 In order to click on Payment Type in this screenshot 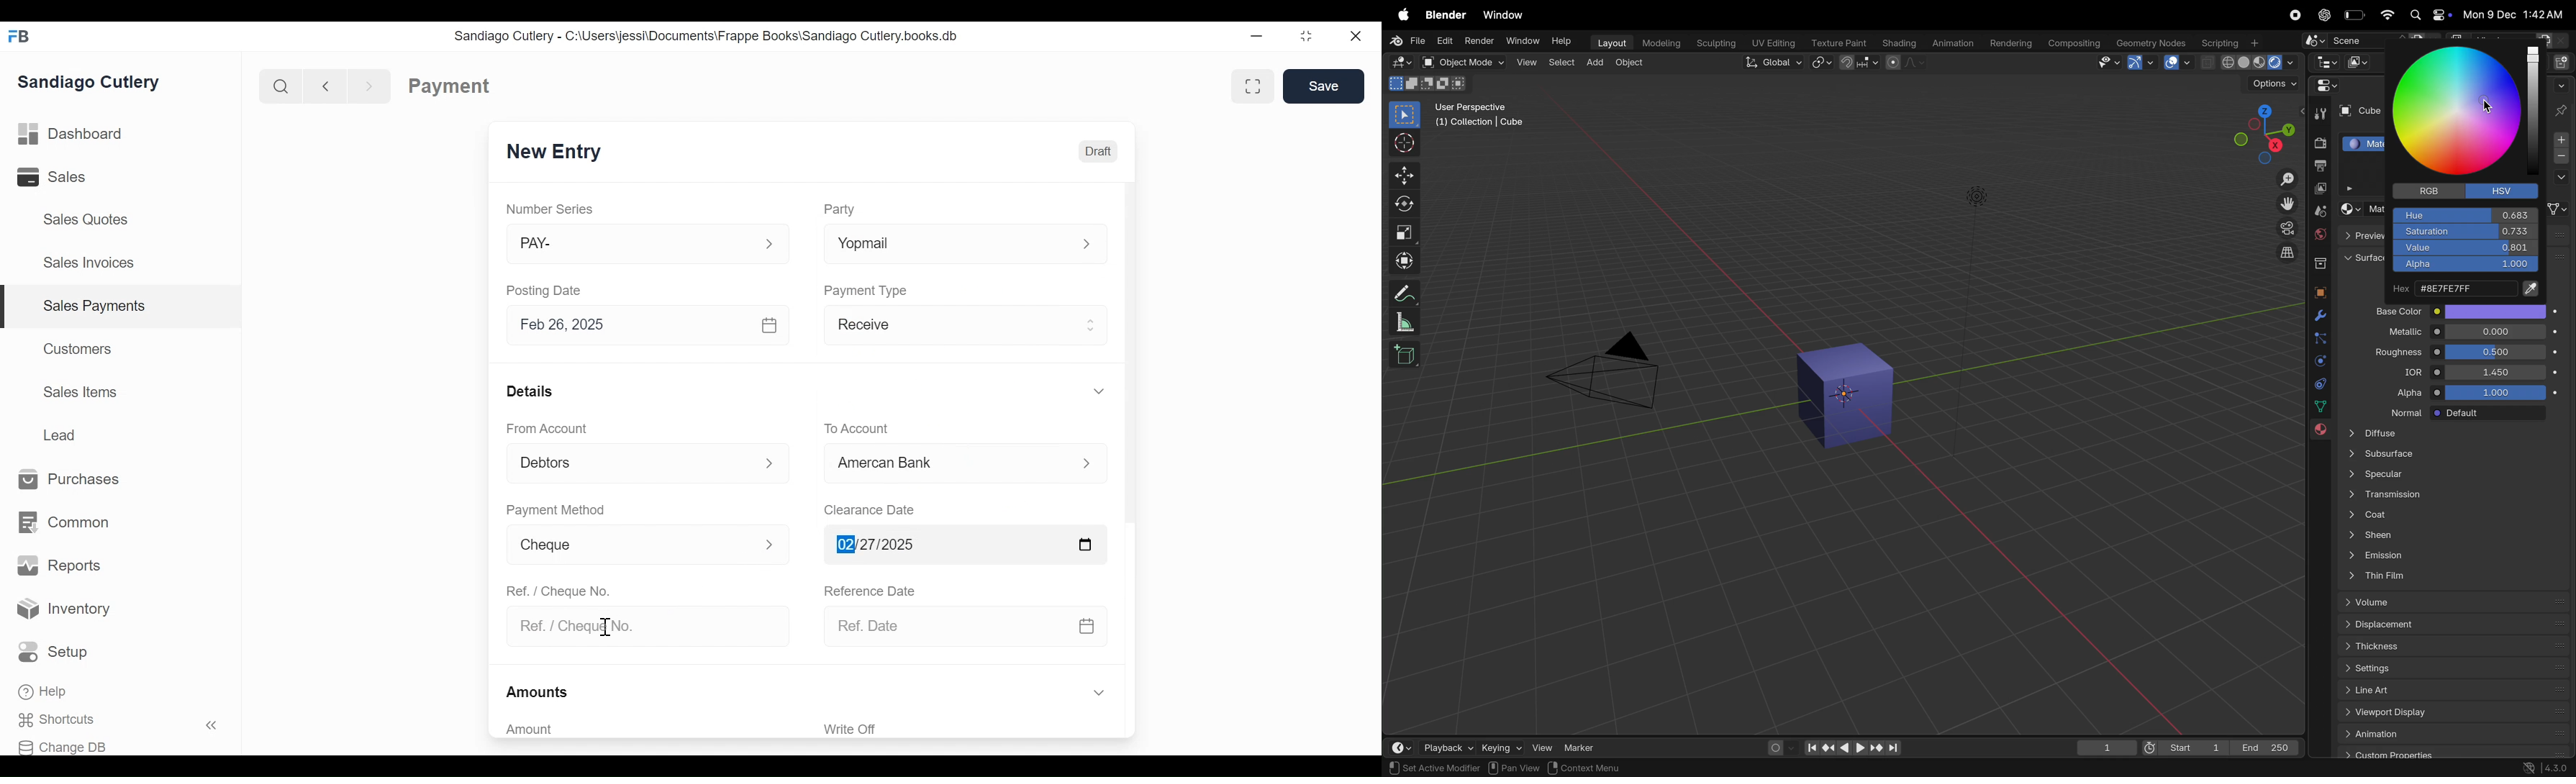, I will do `click(866, 290)`.